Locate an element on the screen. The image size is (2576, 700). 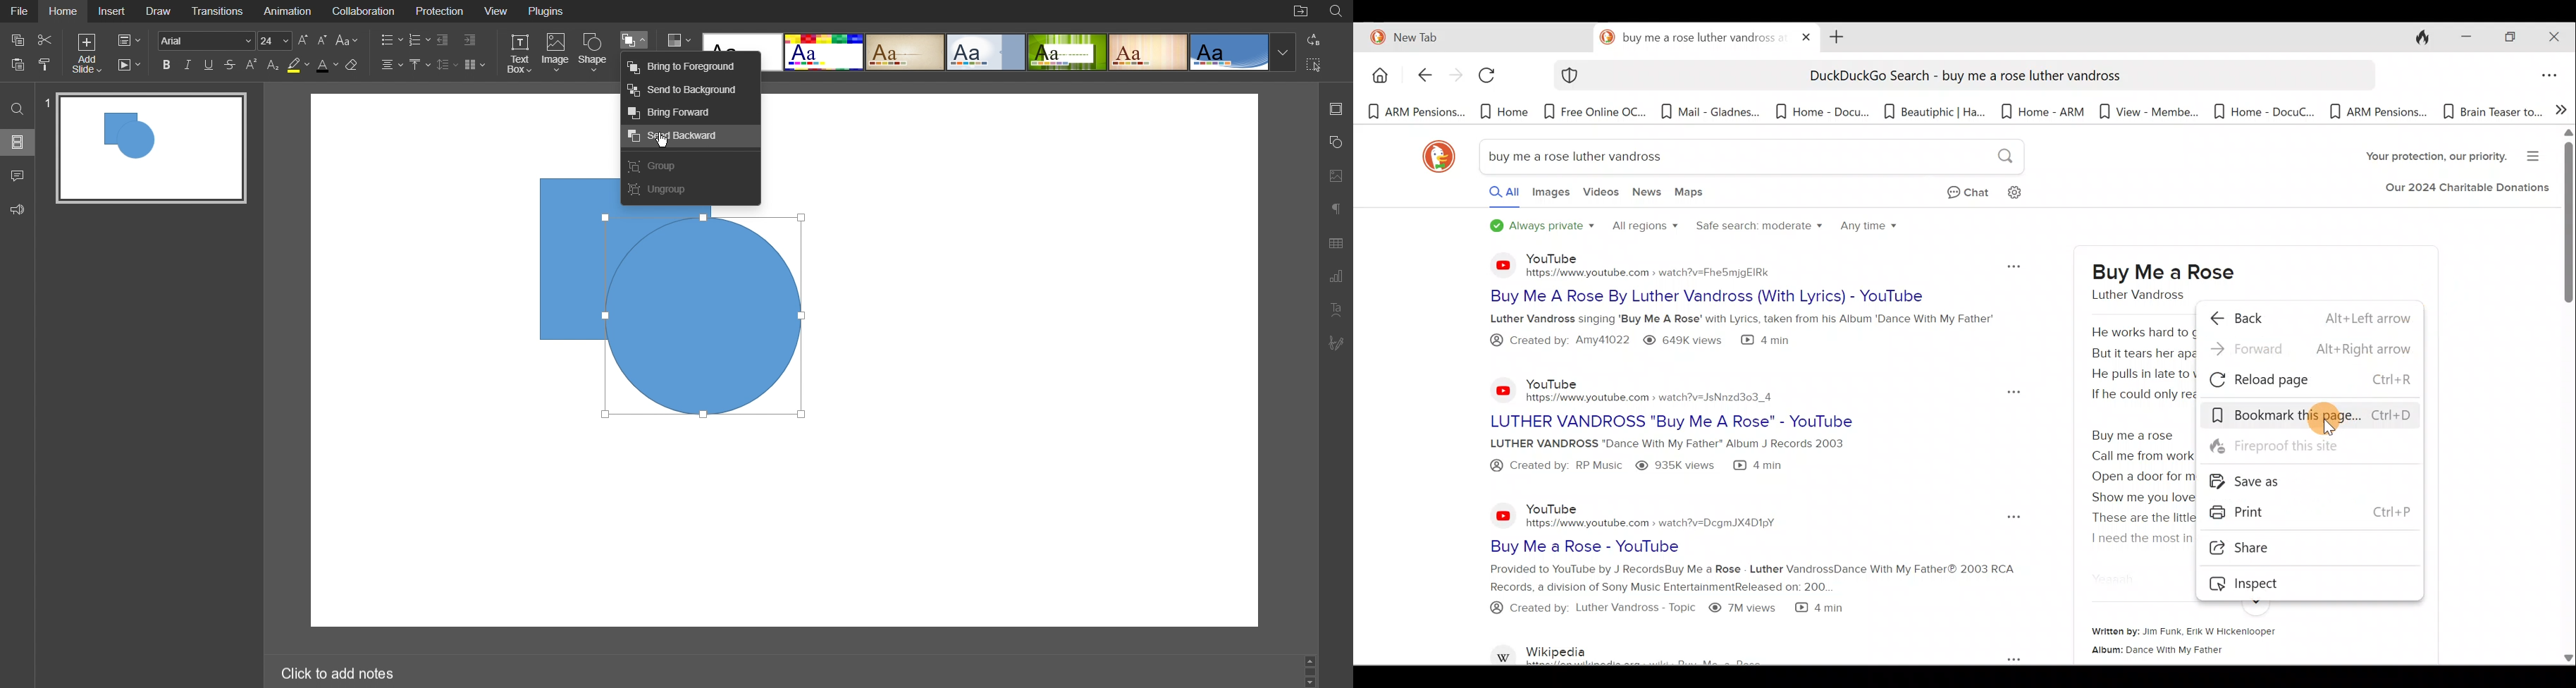
Slide Settings is located at coordinates (130, 38).